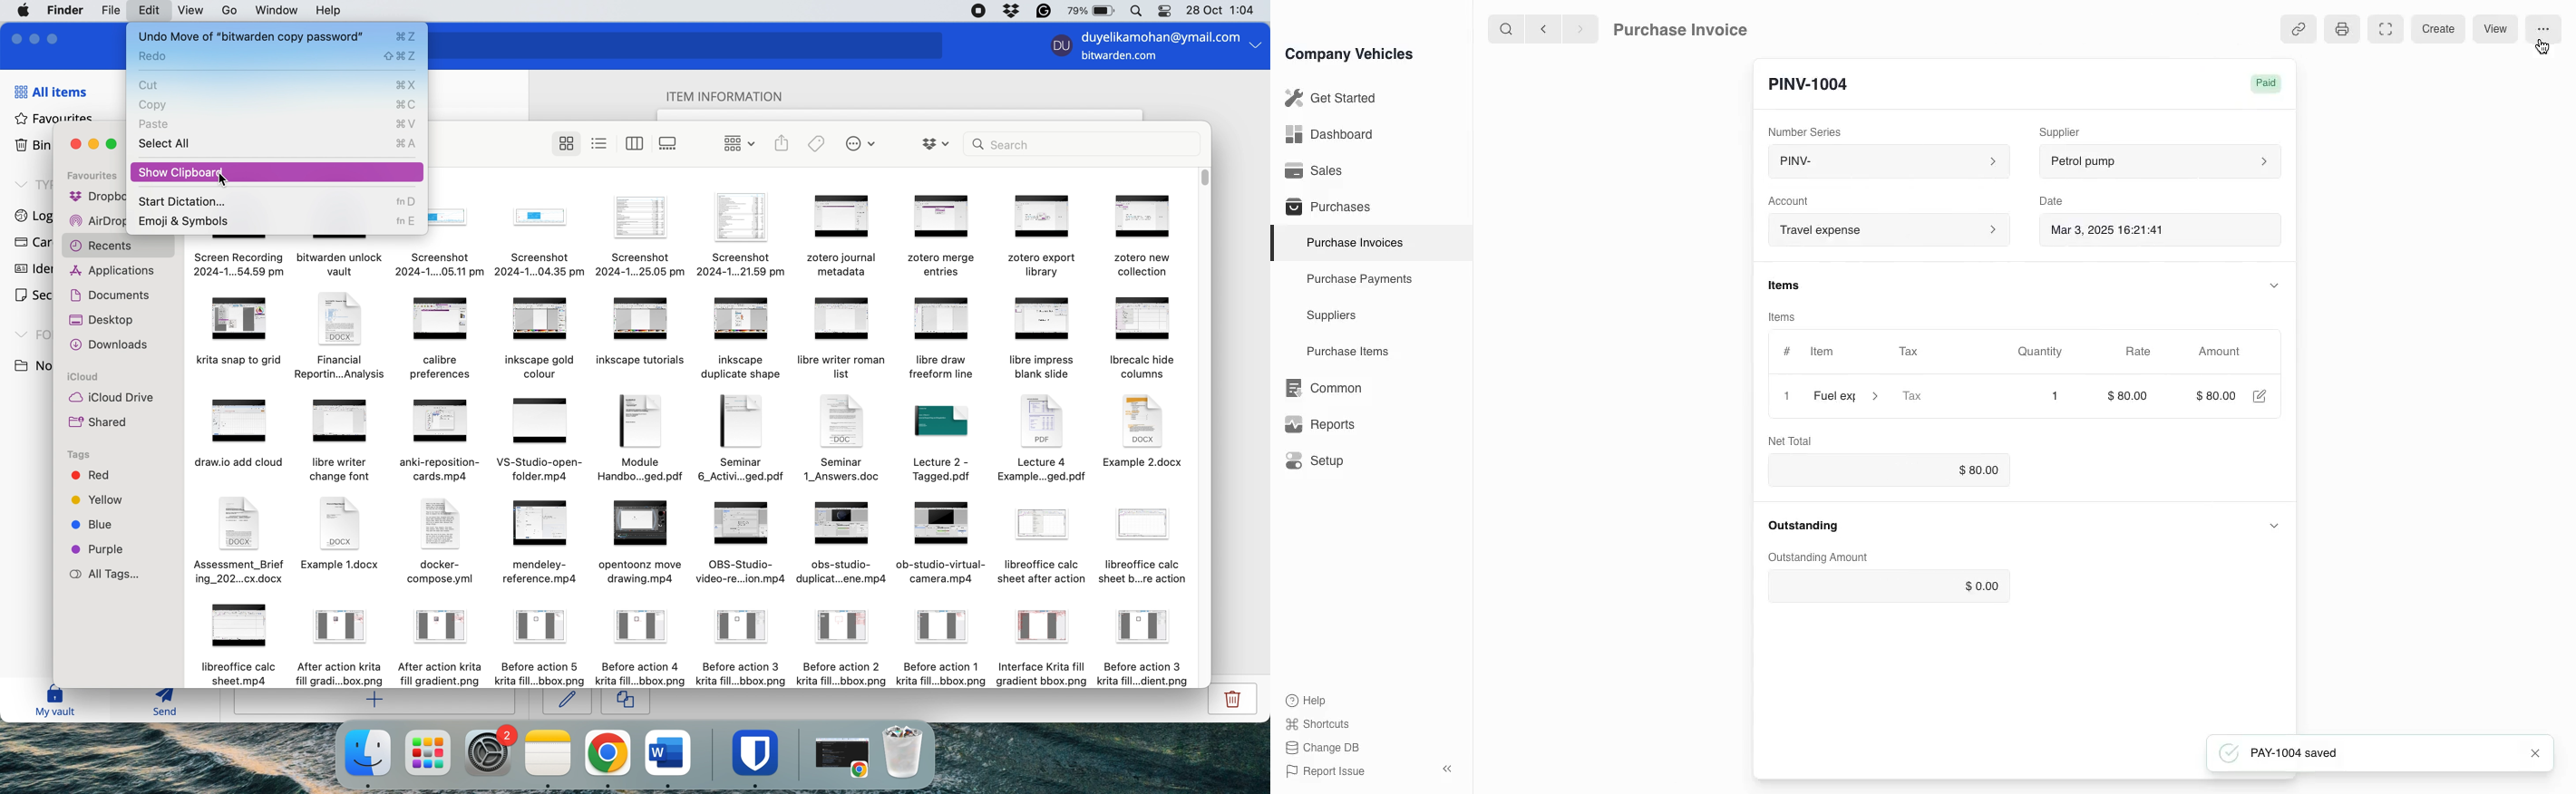 The image size is (2576, 812). What do you see at coordinates (111, 399) in the screenshot?
I see `icloud drive` at bounding box center [111, 399].